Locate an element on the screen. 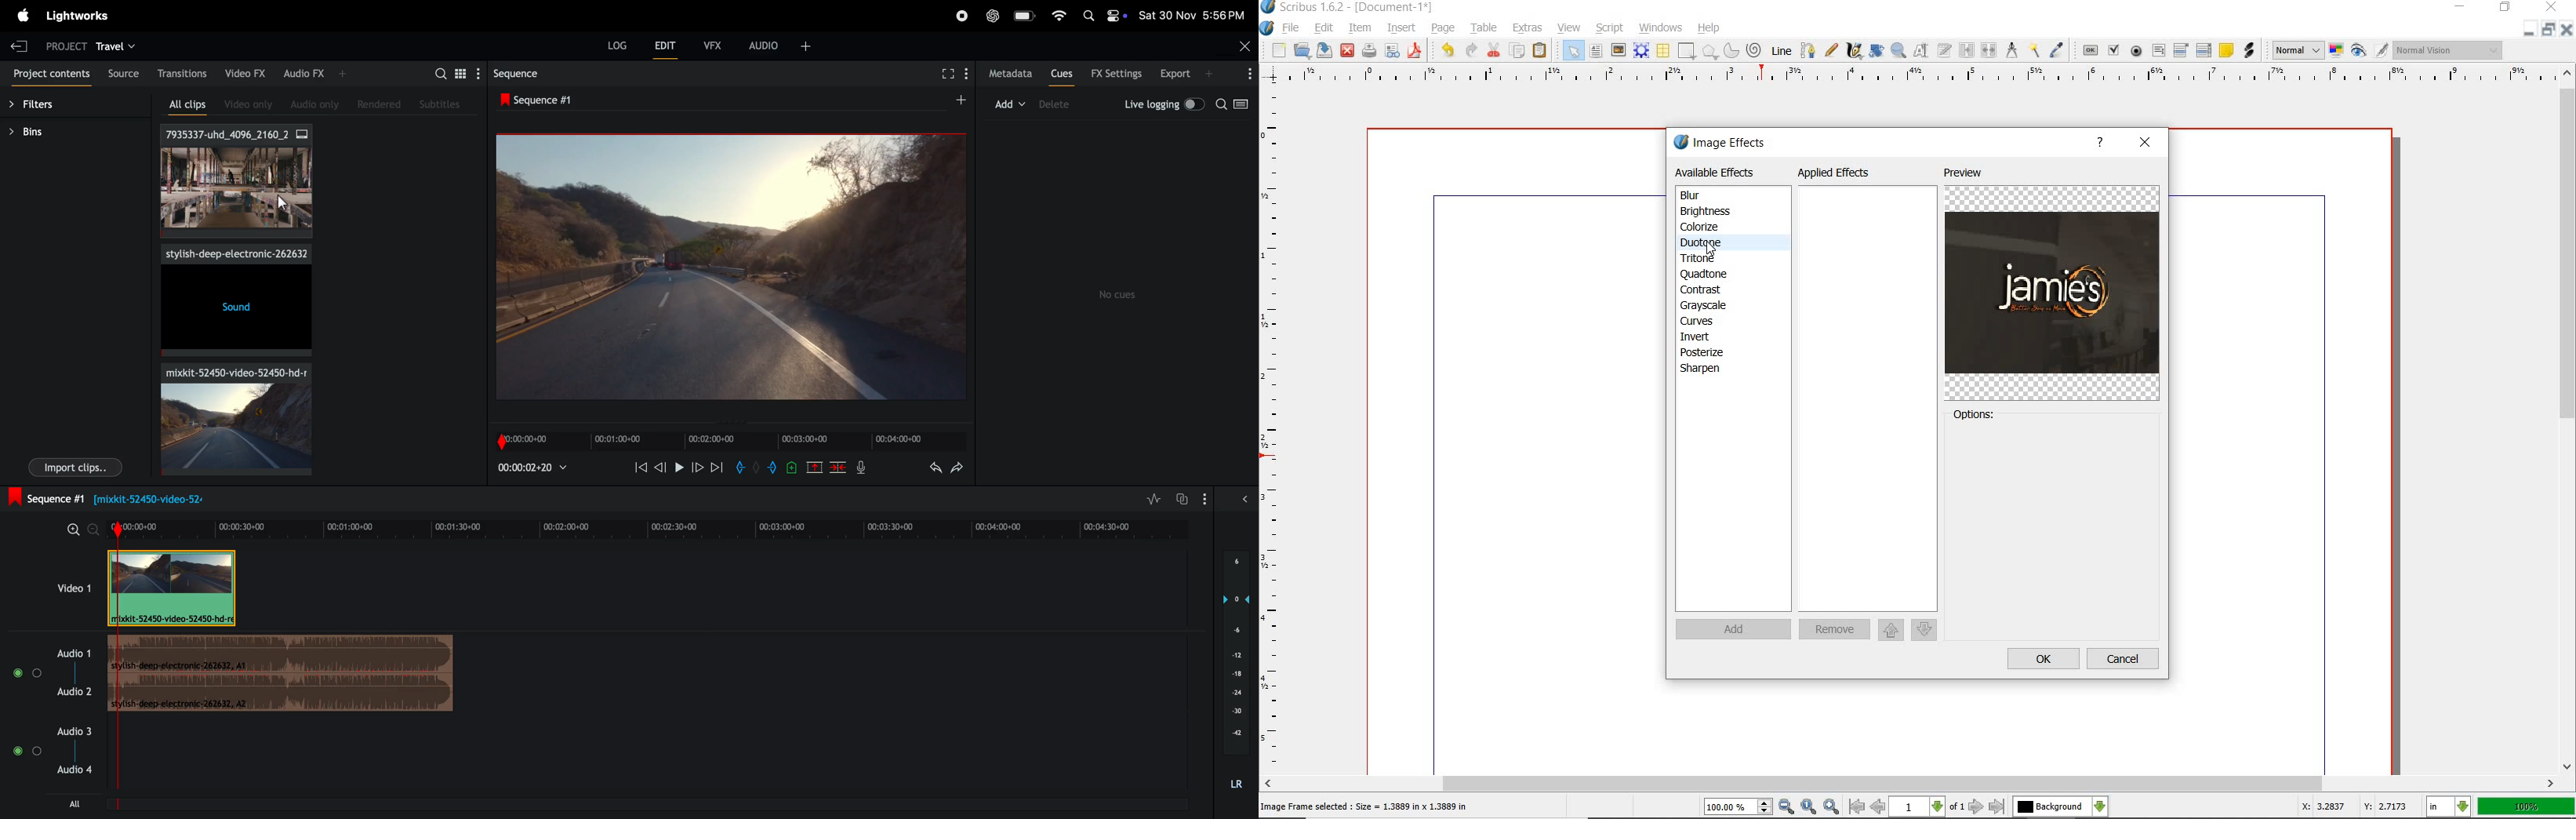 Image resolution: width=2576 pixels, height=840 pixels. posterize is located at coordinates (1703, 351).